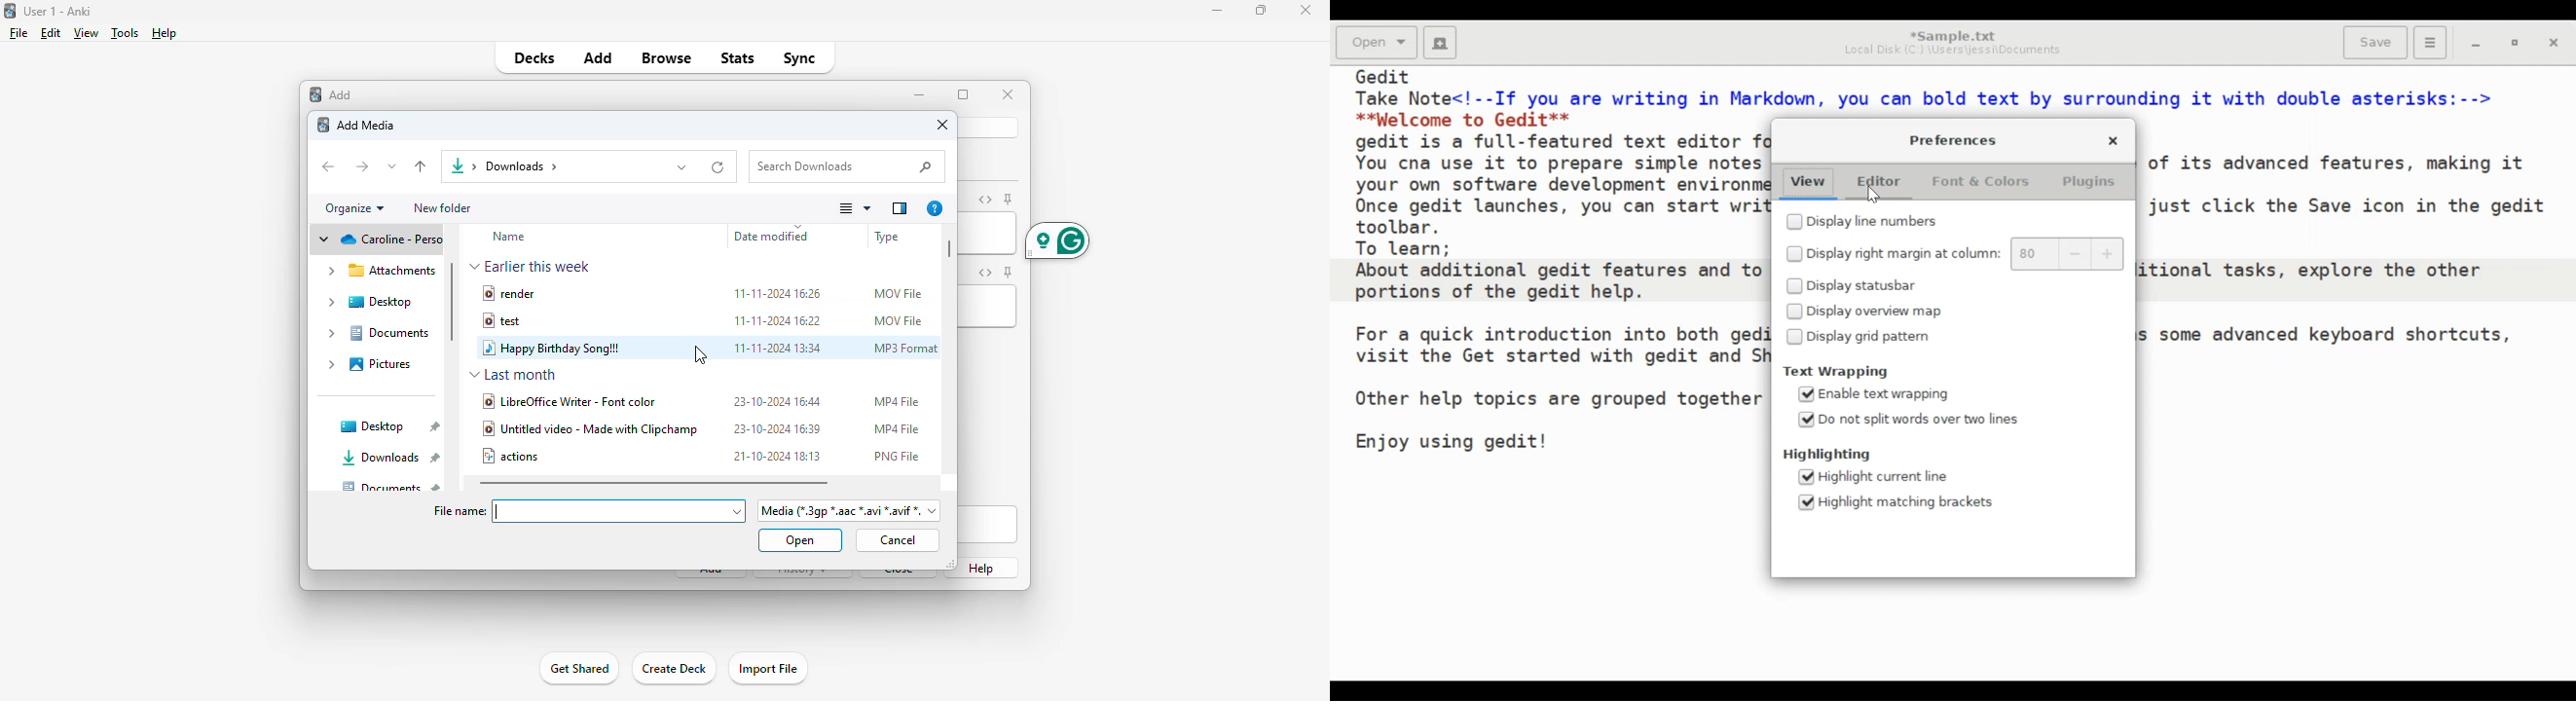  What do you see at coordinates (1009, 94) in the screenshot?
I see `close` at bounding box center [1009, 94].